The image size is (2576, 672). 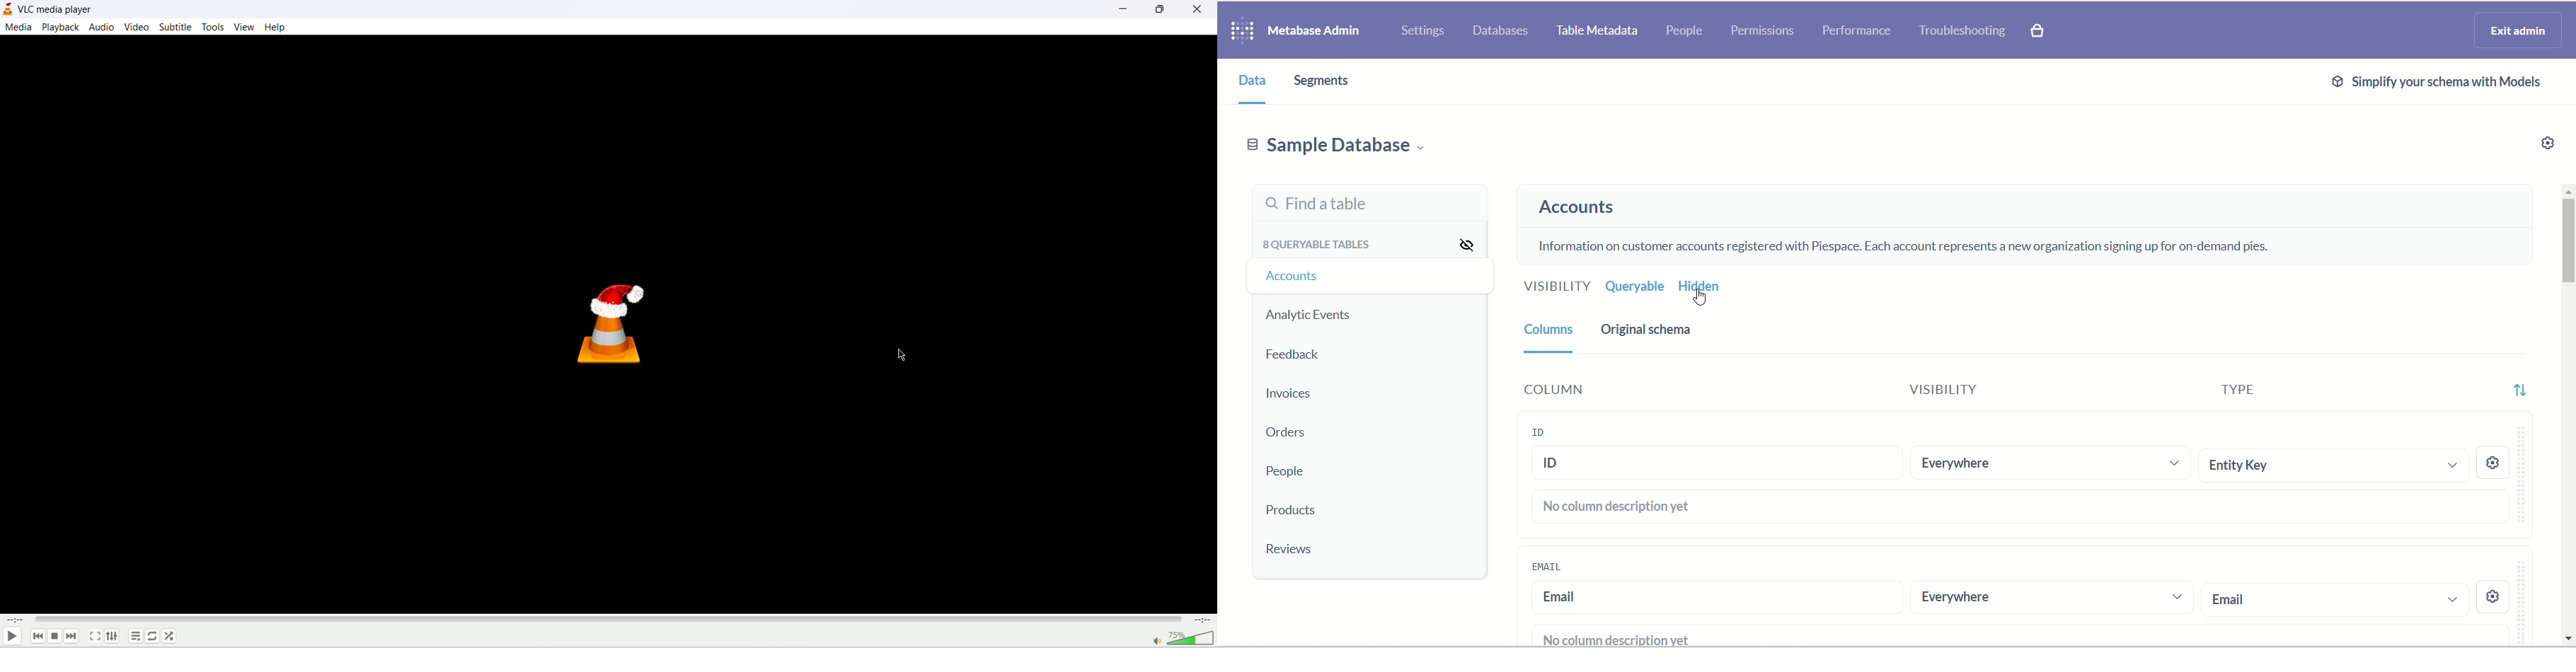 What do you see at coordinates (901, 356) in the screenshot?
I see `mouse cursor` at bounding box center [901, 356].